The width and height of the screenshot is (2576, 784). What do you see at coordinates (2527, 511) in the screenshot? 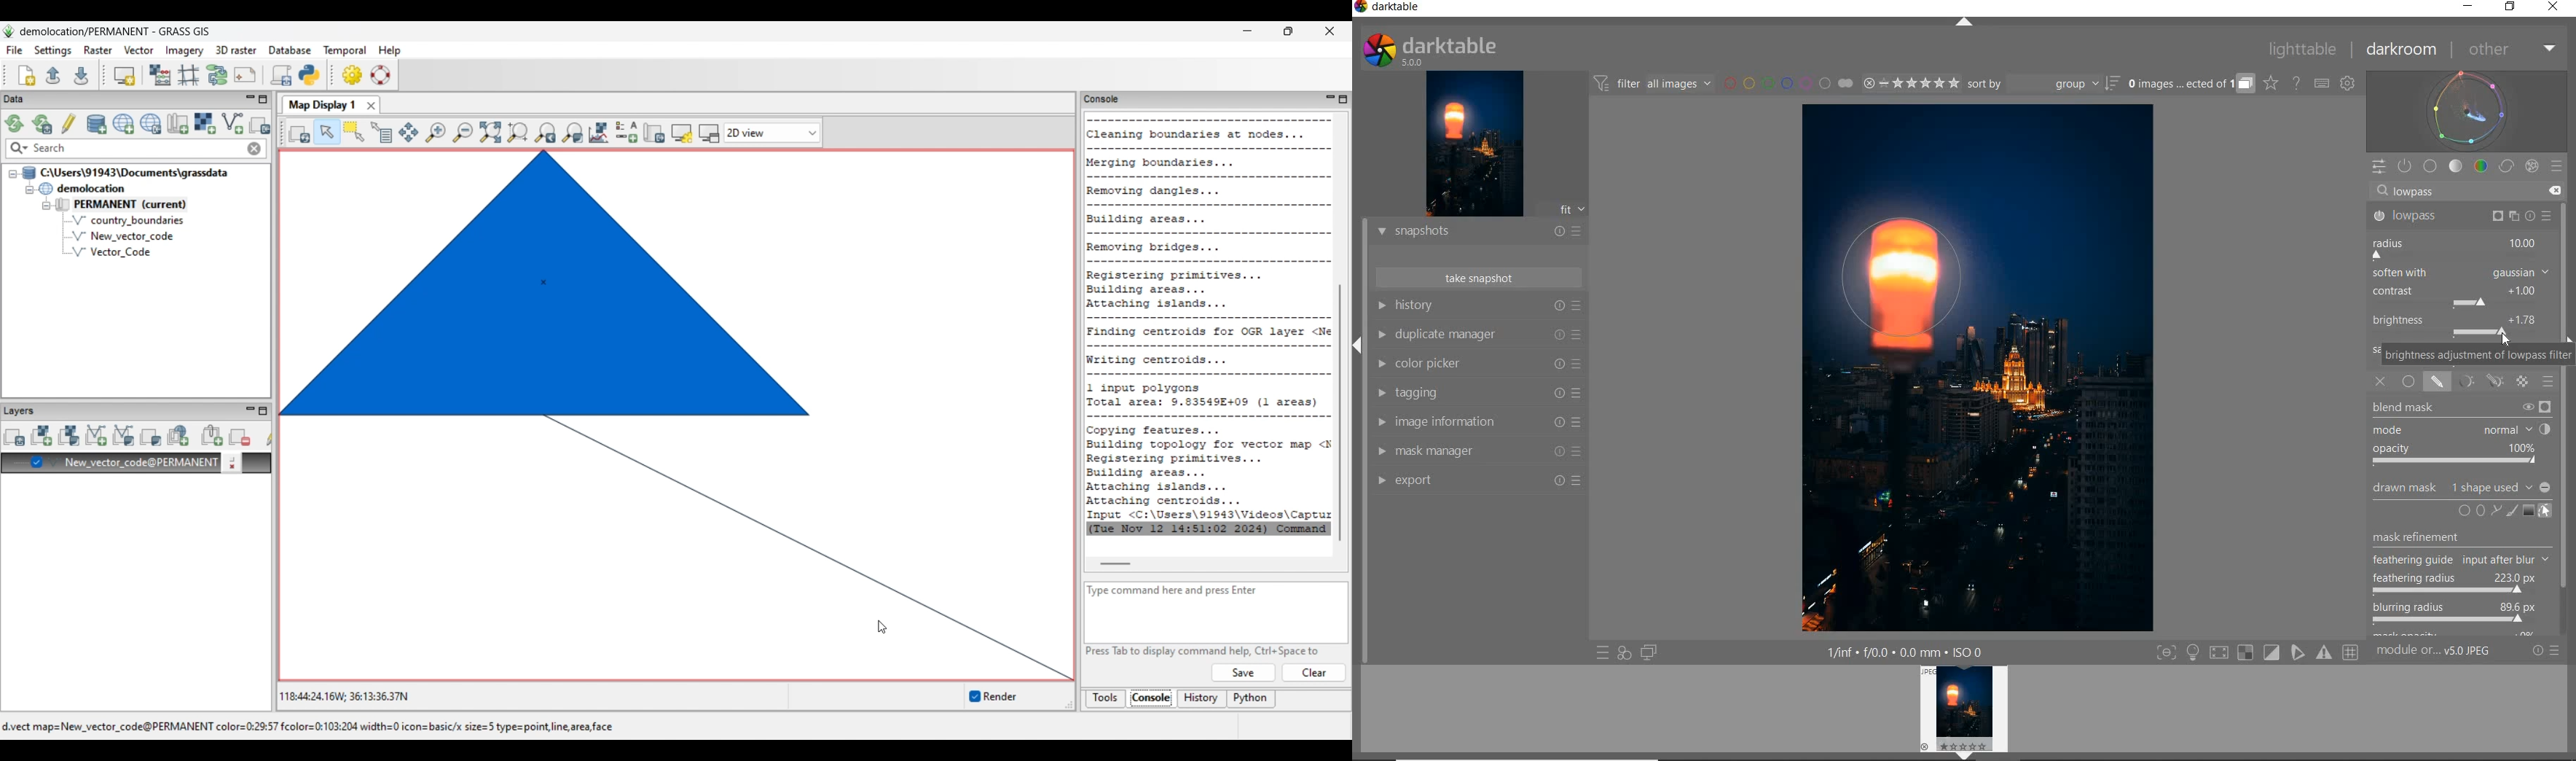
I see `ADD GRADIENT` at bounding box center [2527, 511].